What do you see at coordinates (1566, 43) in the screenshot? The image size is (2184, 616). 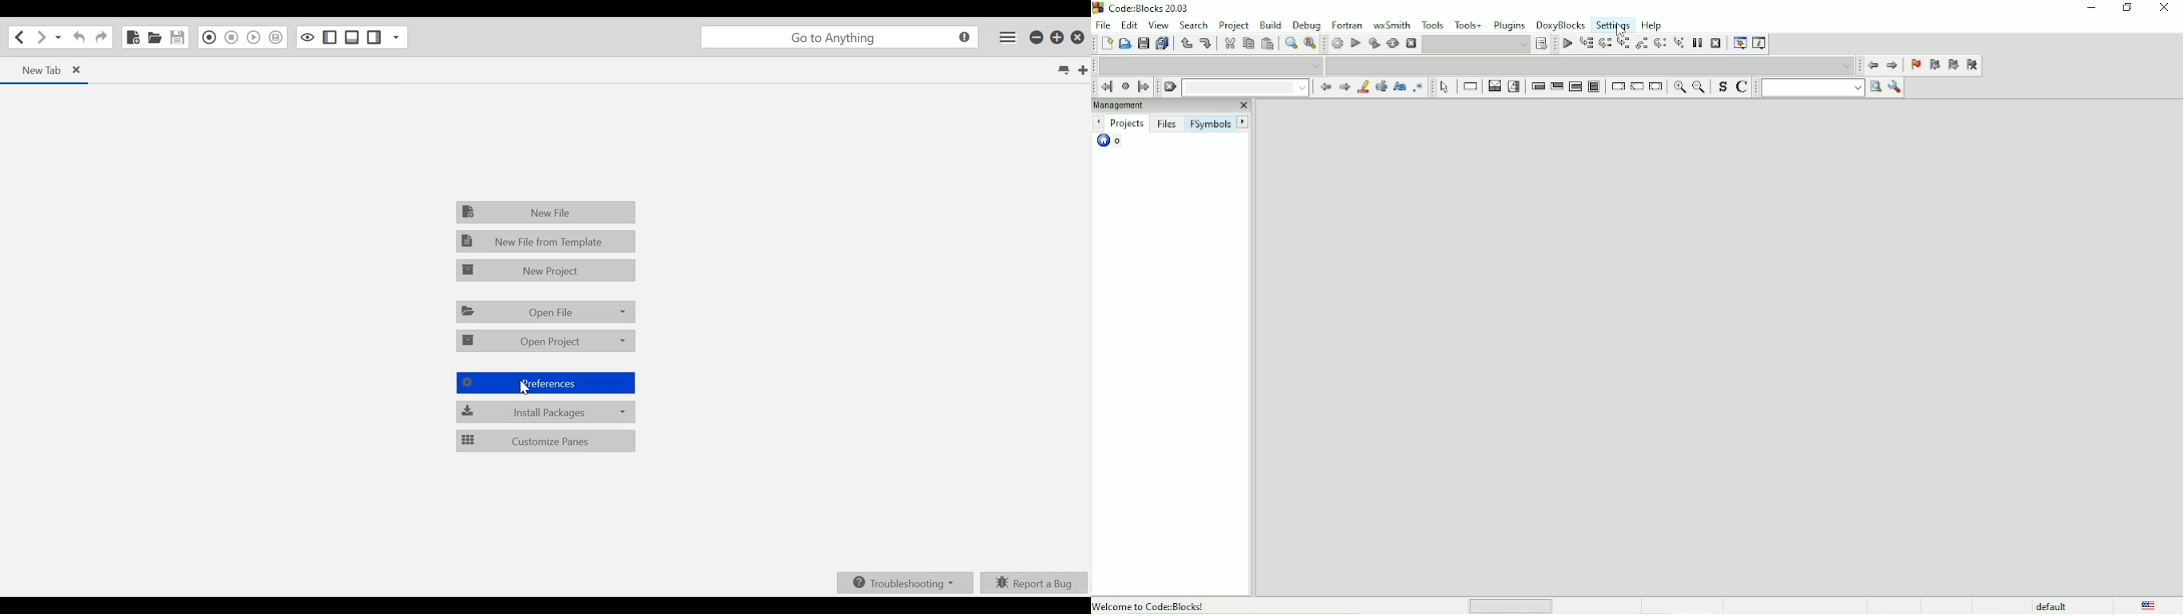 I see `Debug/Continue` at bounding box center [1566, 43].